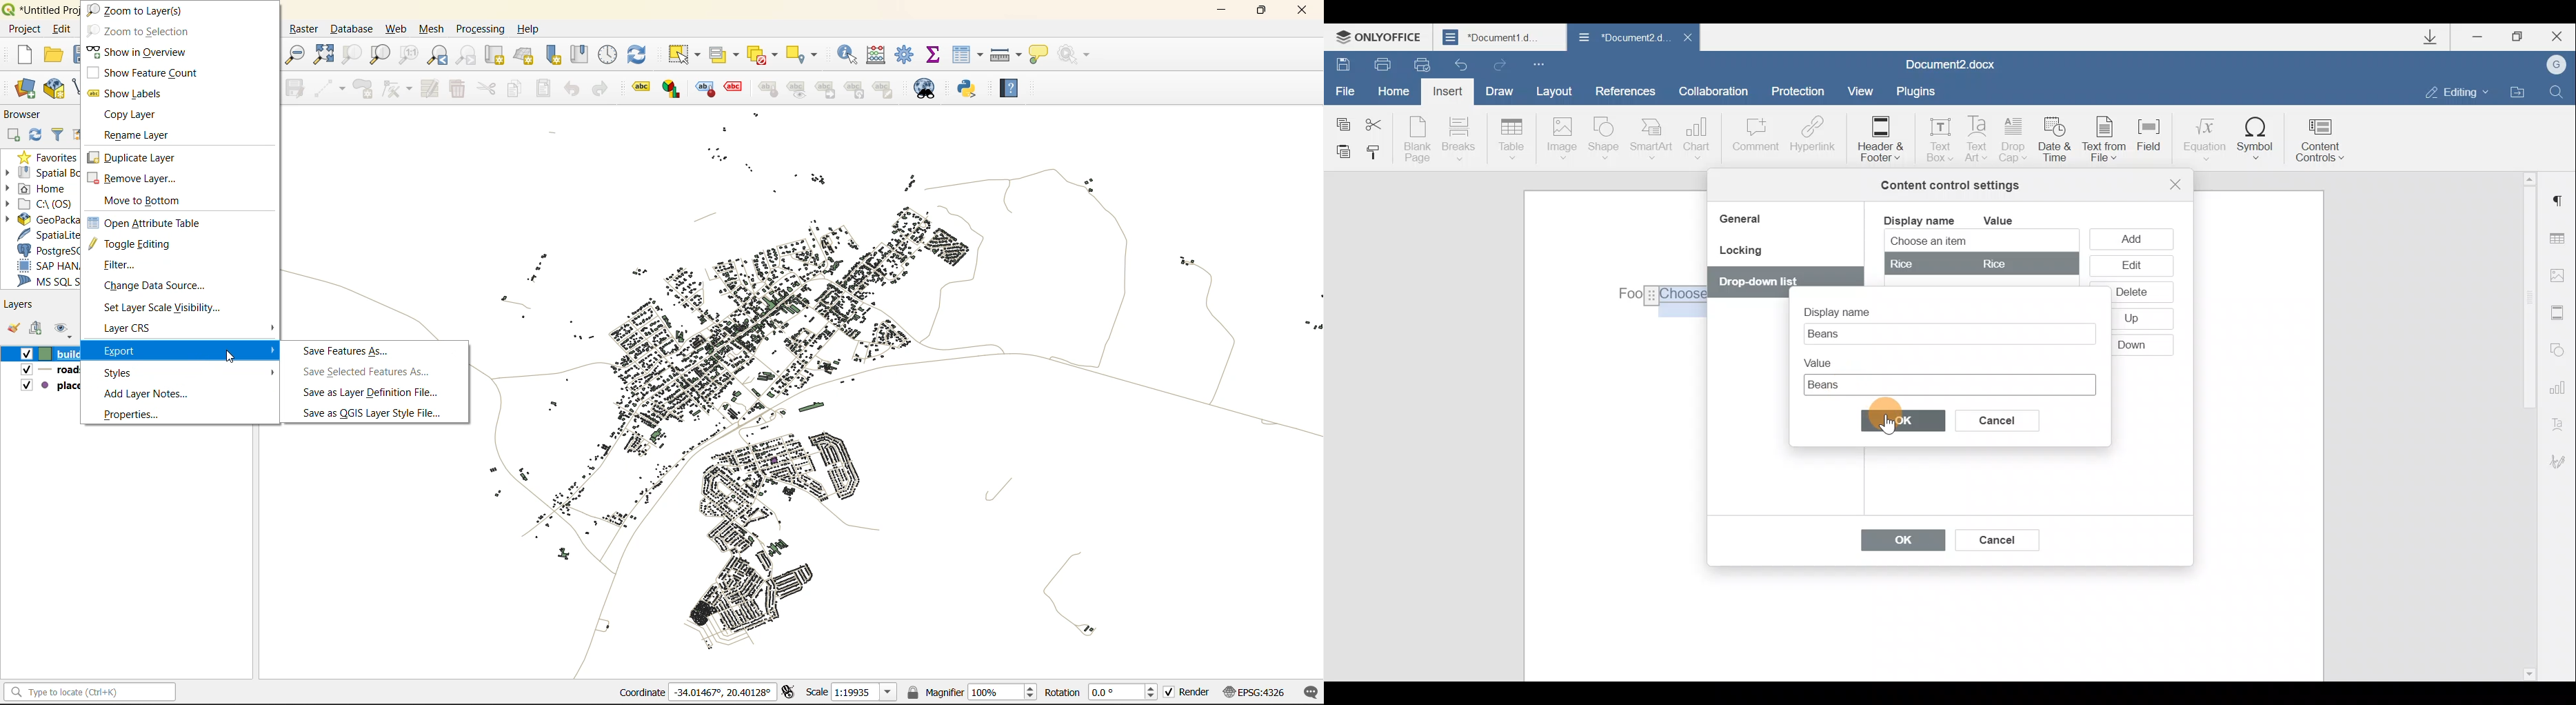 The width and height of the screenshot is (2576, 728). What do you see at coordinates (1687, 41) in the screenshot?
I see `Close` at bounding box center [1687, 41].